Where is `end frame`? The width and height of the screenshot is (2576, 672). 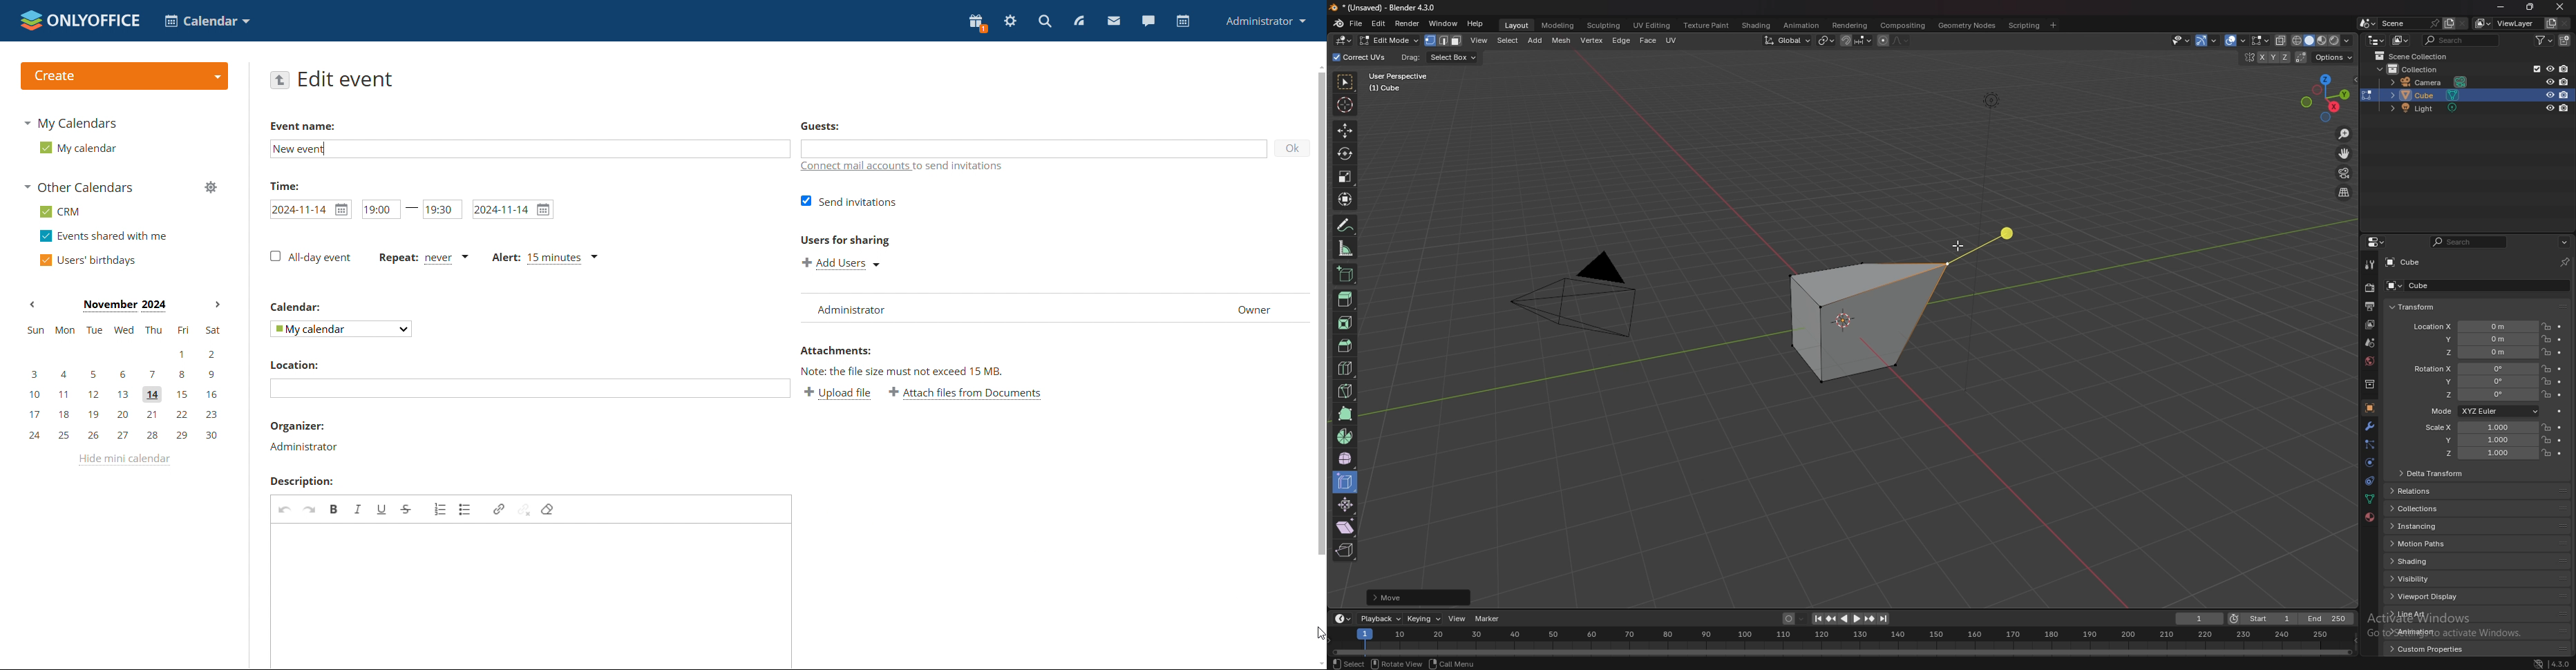 end frame is located at coordinates (2328, 619).